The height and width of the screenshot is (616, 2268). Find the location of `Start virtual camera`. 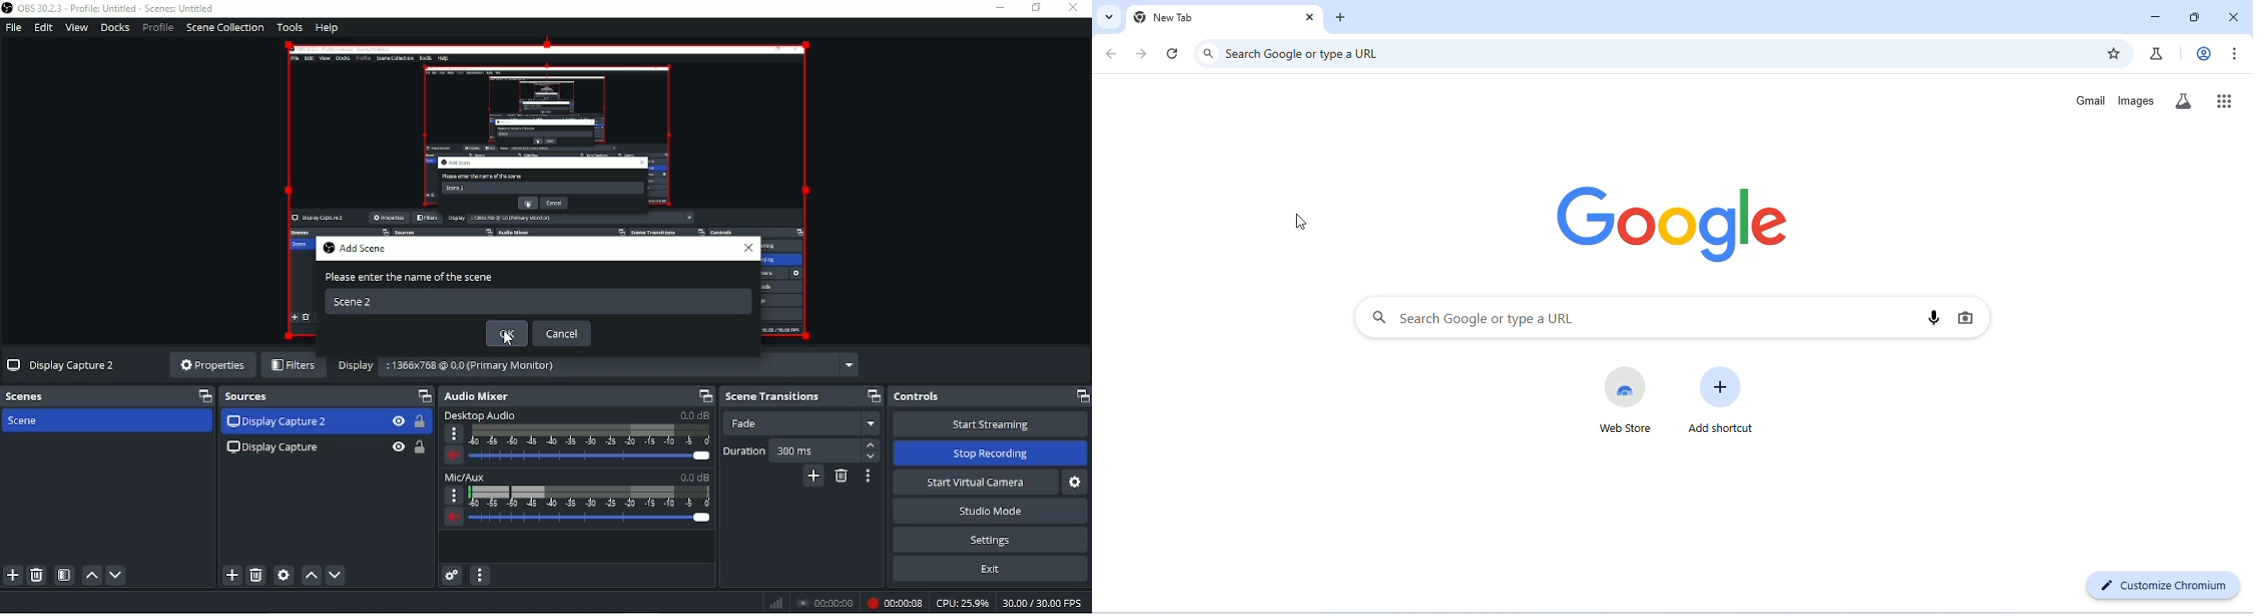

Start virtual camera is located at coordinates (974, 483).